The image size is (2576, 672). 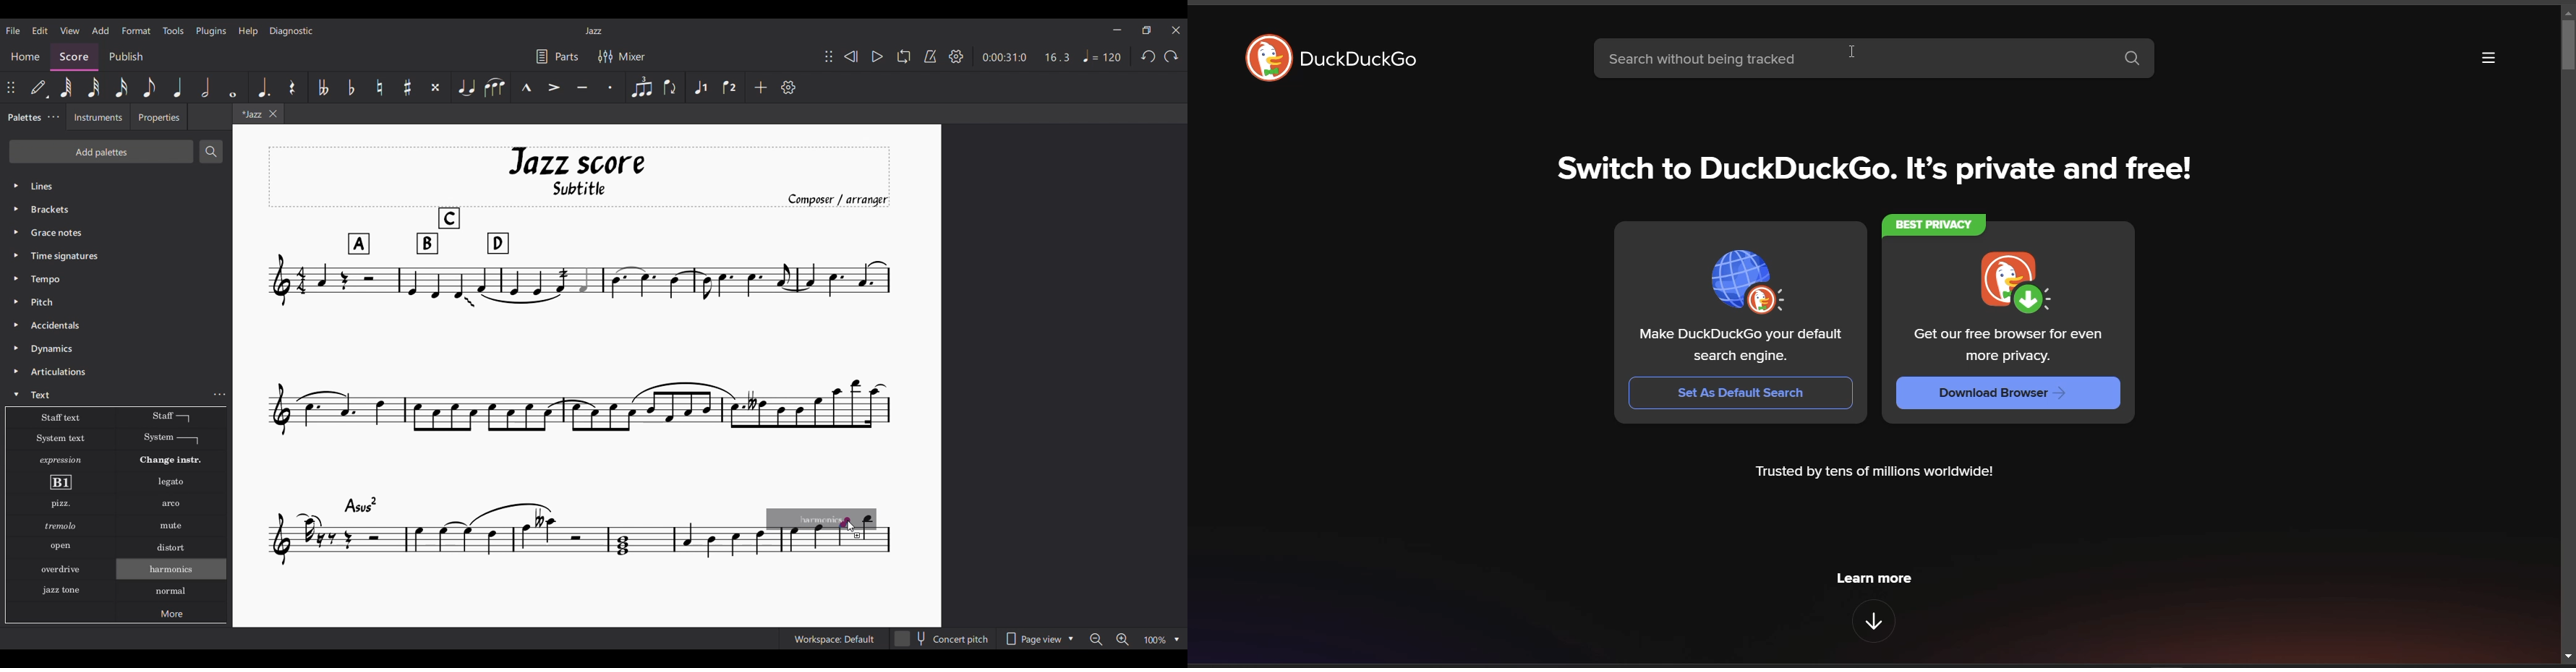 I want to click on Close interface, so click(x=1176, y=30).